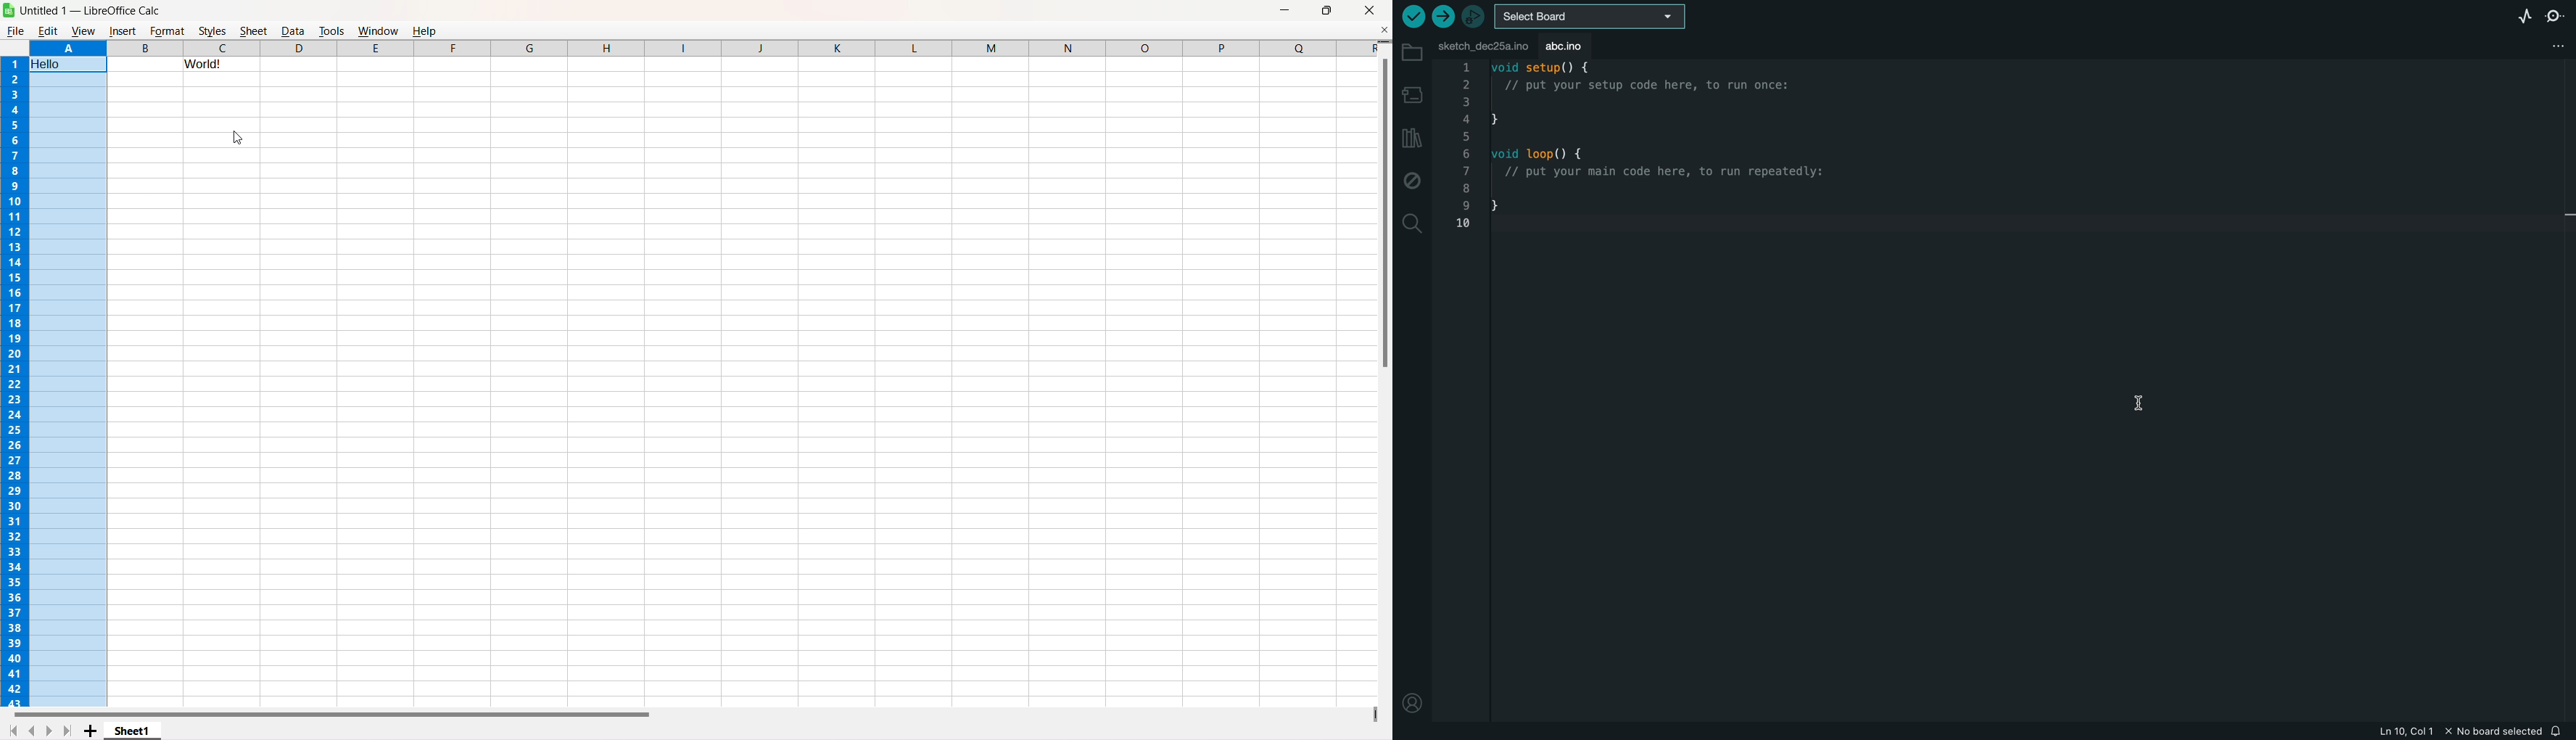  Describe the element at coordinates (31, 729) in the screenshot. I see `Previous Slide` at that location.